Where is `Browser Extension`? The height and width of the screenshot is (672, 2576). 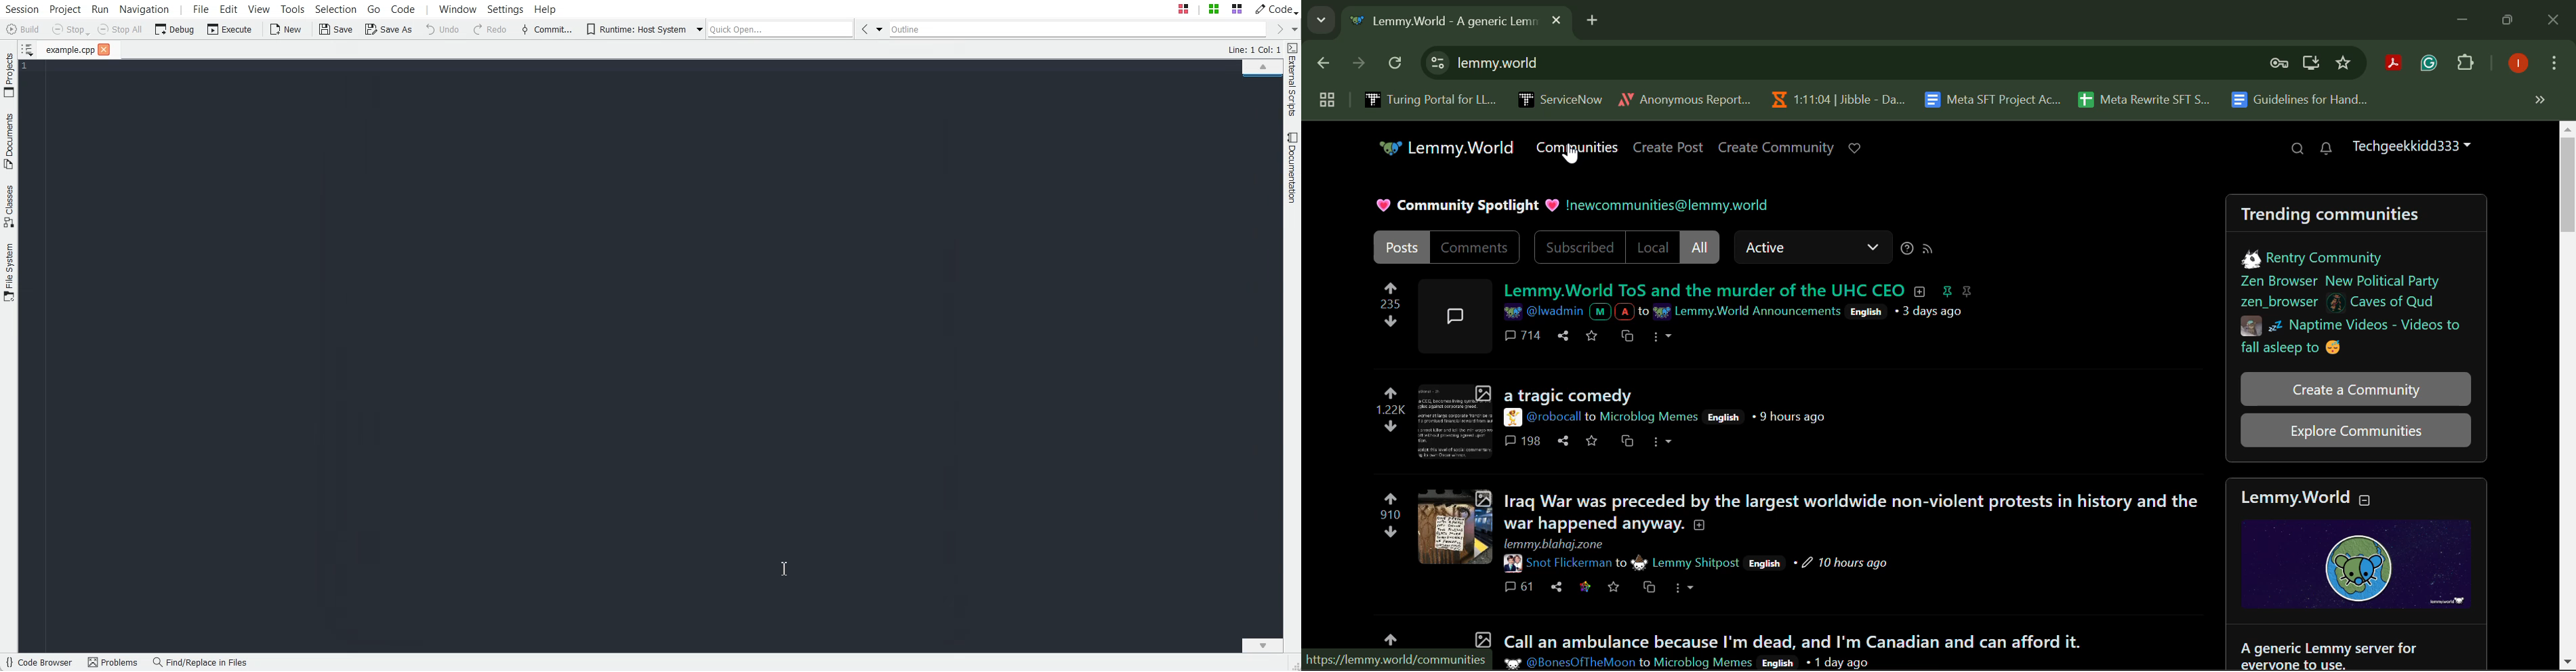
Browser Extension is located at coordinates (2433, 64).